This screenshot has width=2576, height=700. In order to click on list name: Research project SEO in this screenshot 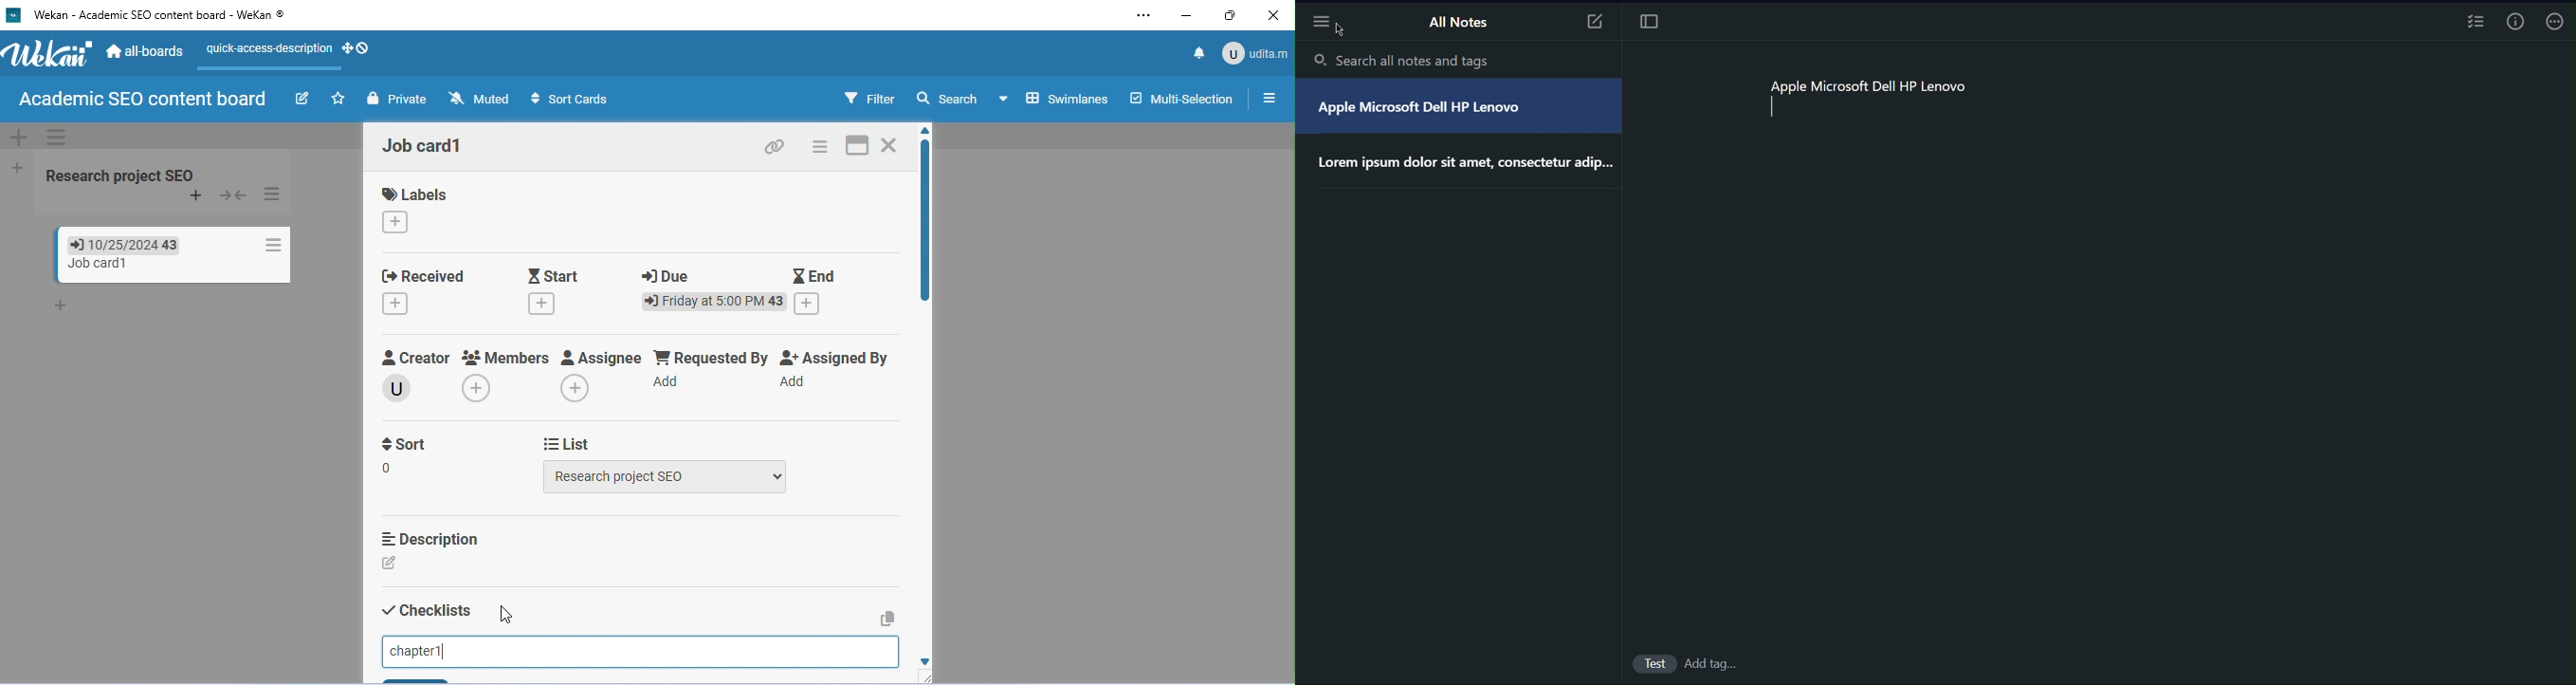, I will do `click(124, 175)`.